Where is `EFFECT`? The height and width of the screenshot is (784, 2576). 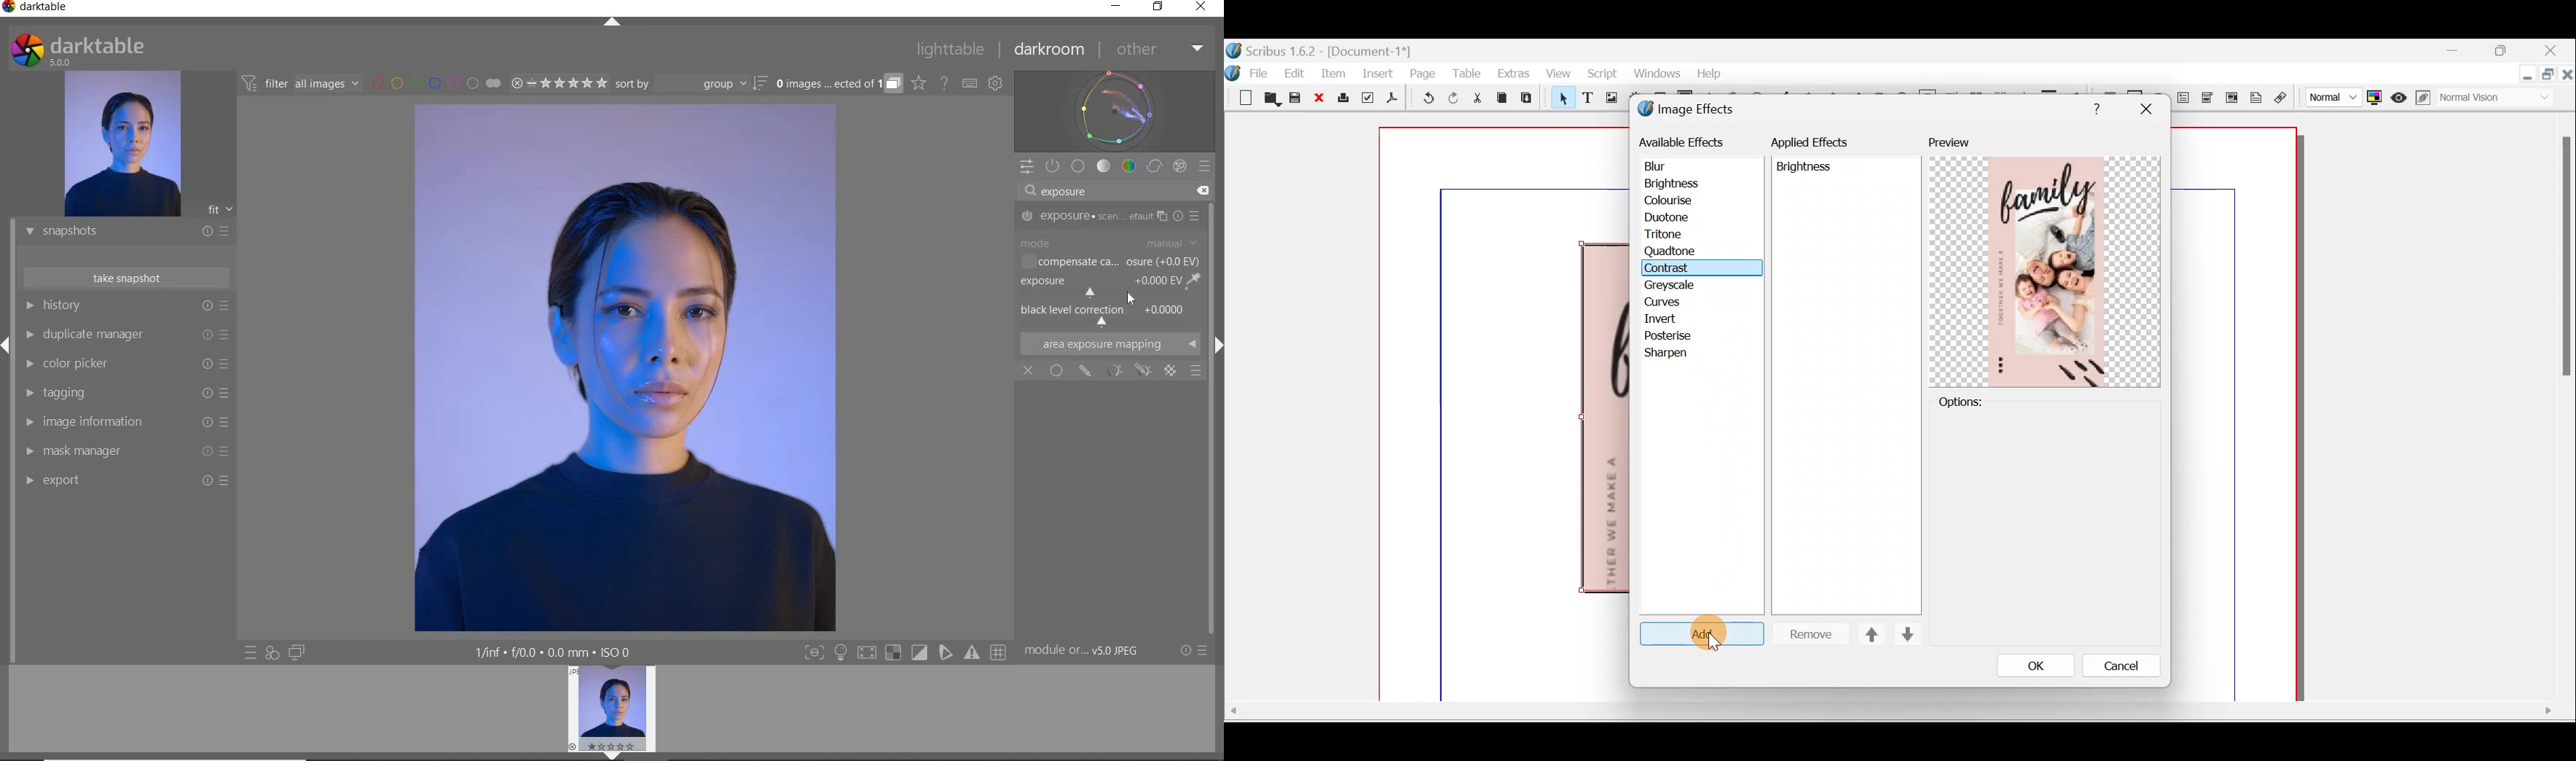 EFFECT is located at coordinates (1179, 165).